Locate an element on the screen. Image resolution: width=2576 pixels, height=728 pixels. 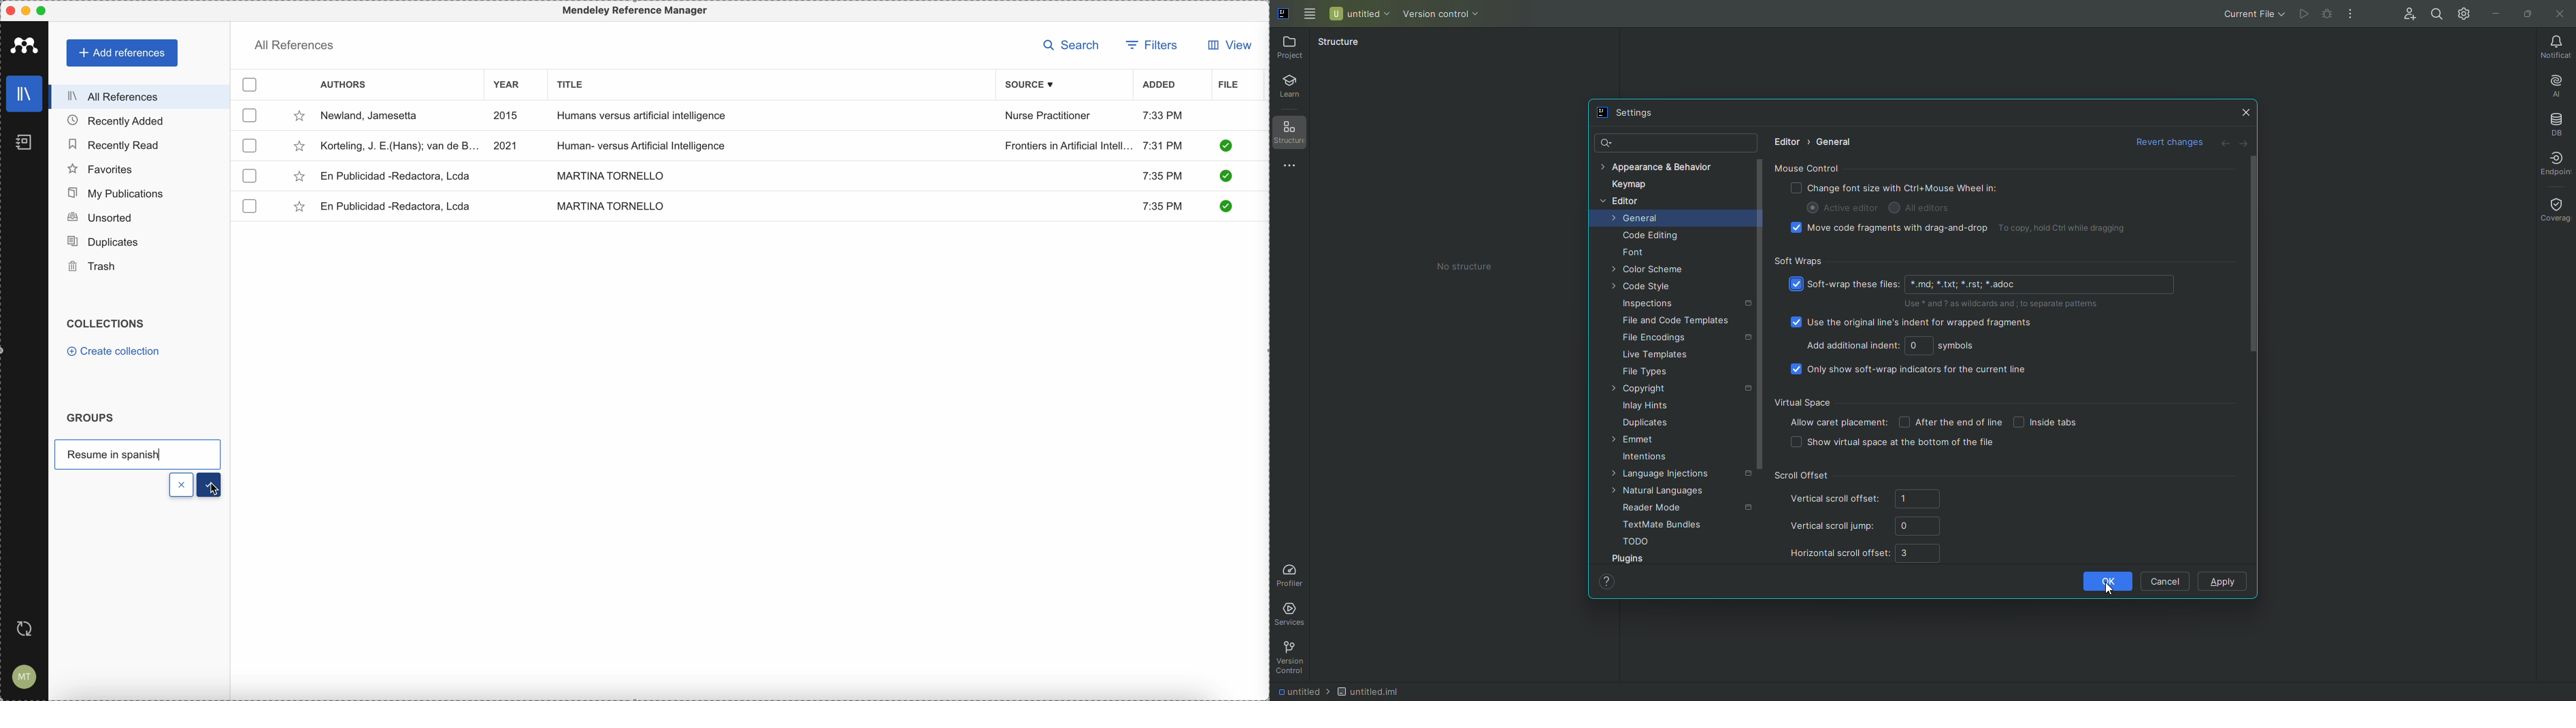
all references is located at coordinates (136, 97).